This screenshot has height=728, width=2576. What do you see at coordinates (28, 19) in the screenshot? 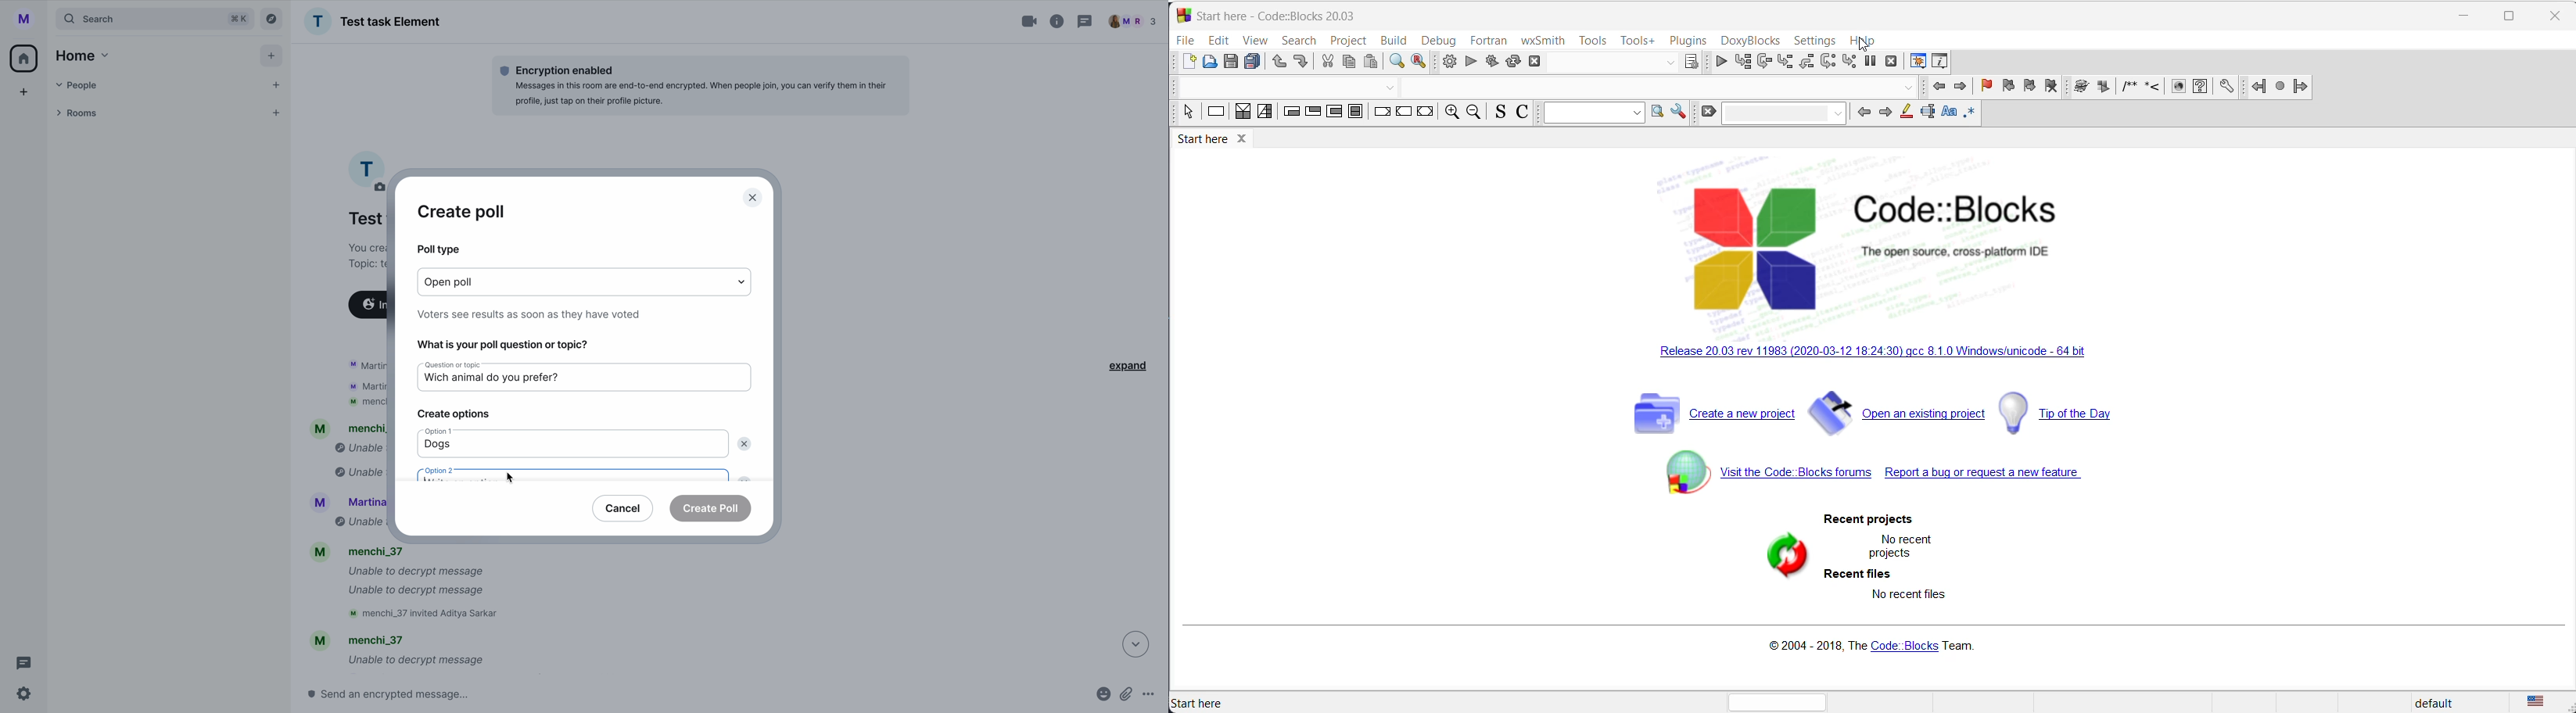
I see `profile picture` at bounding box center [28, 19].